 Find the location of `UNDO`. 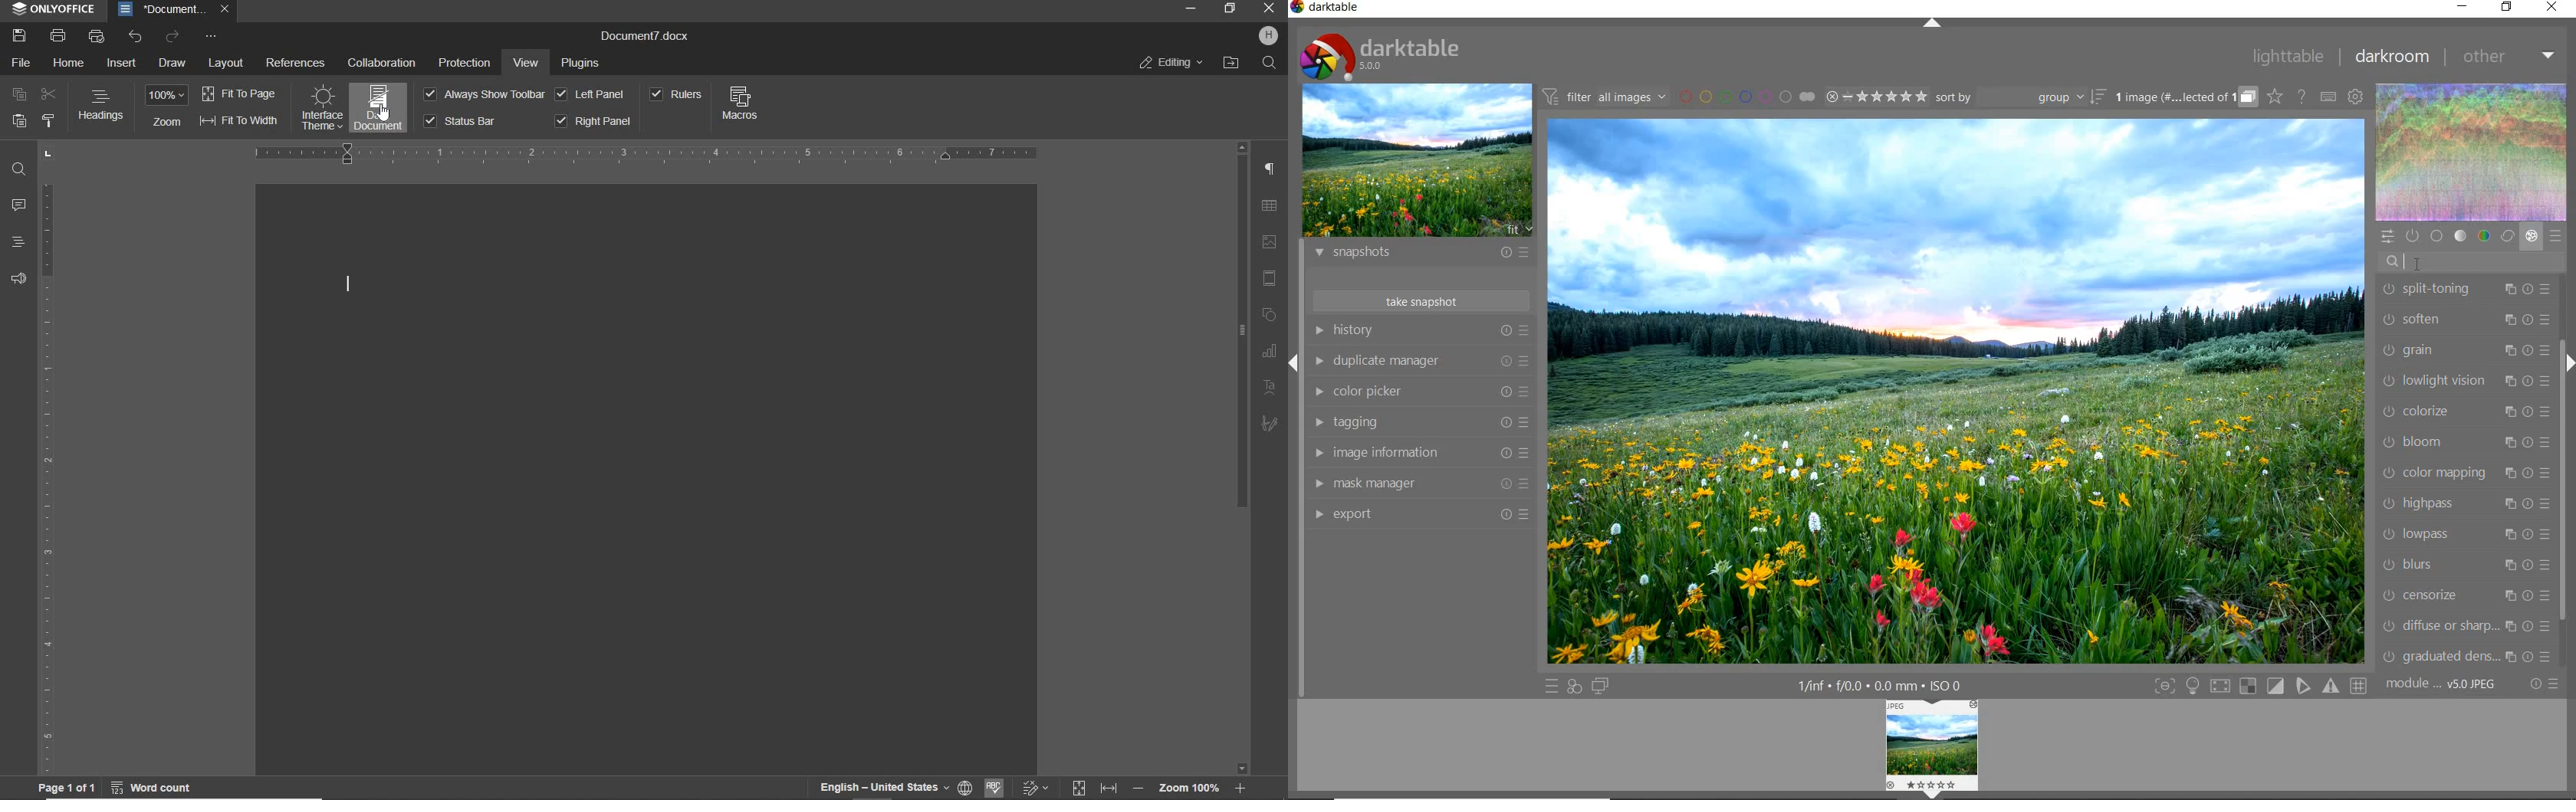

UNDO is located at coordinates (136, 38).